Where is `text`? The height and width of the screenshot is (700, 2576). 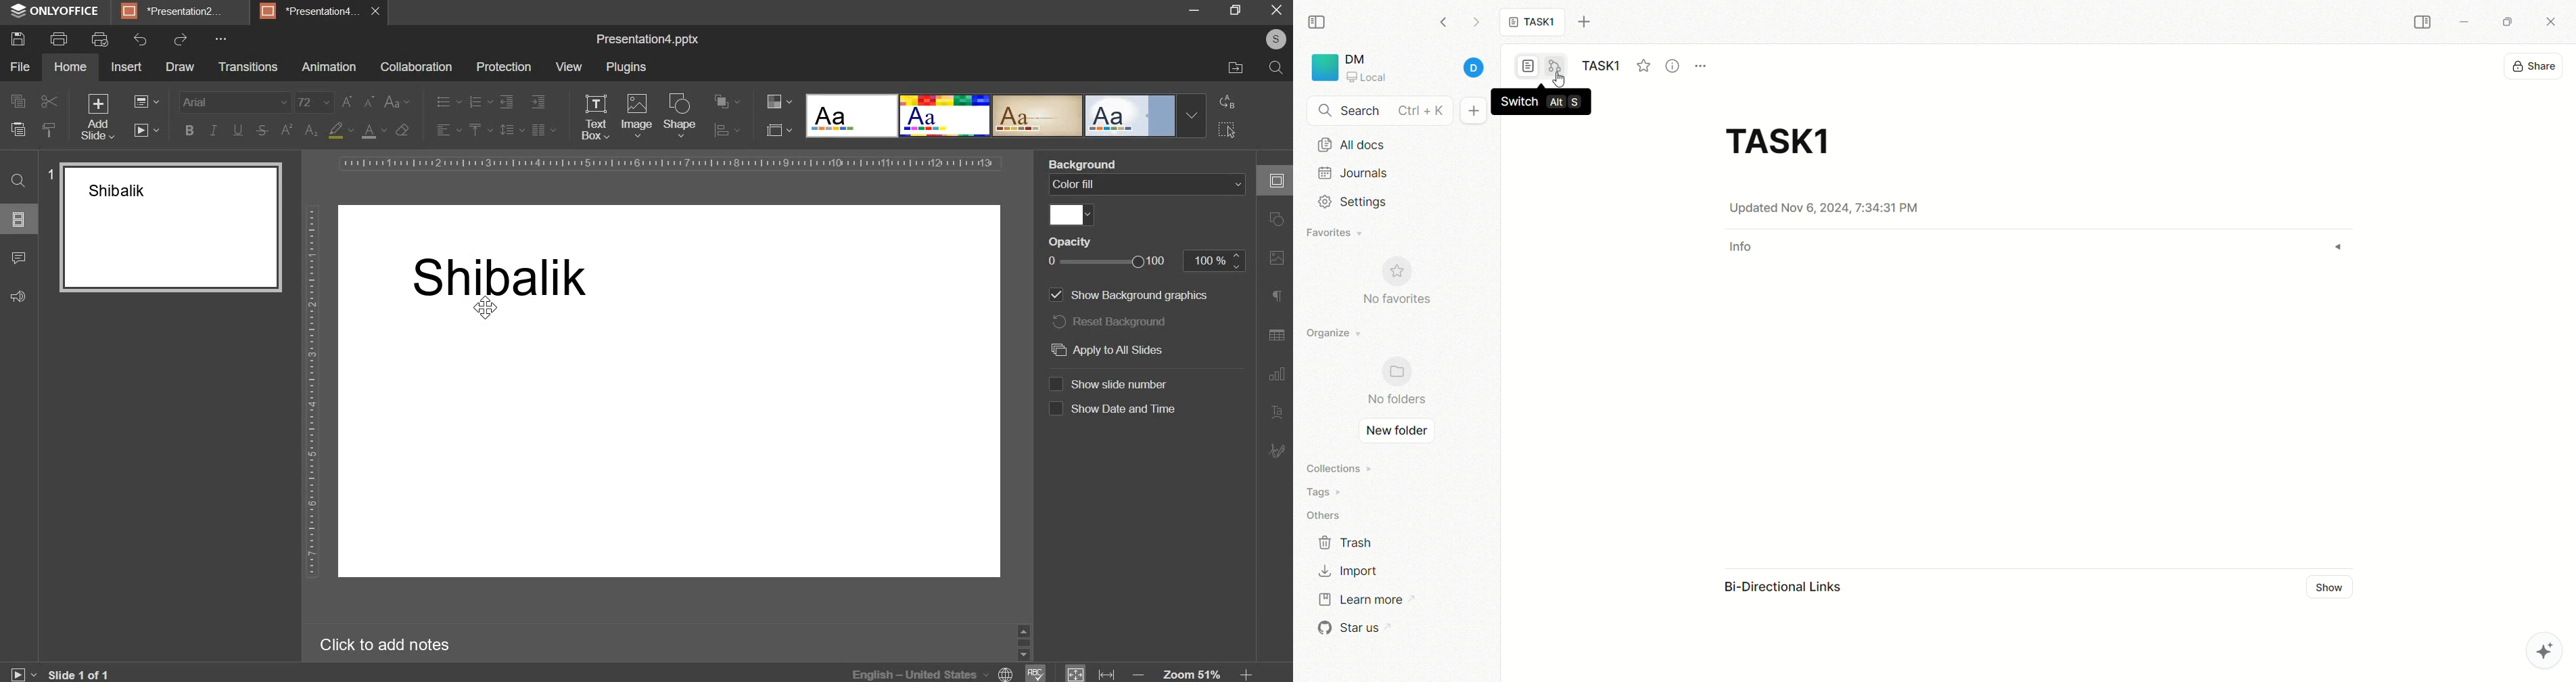 text is located at coordinates (1277, 413).